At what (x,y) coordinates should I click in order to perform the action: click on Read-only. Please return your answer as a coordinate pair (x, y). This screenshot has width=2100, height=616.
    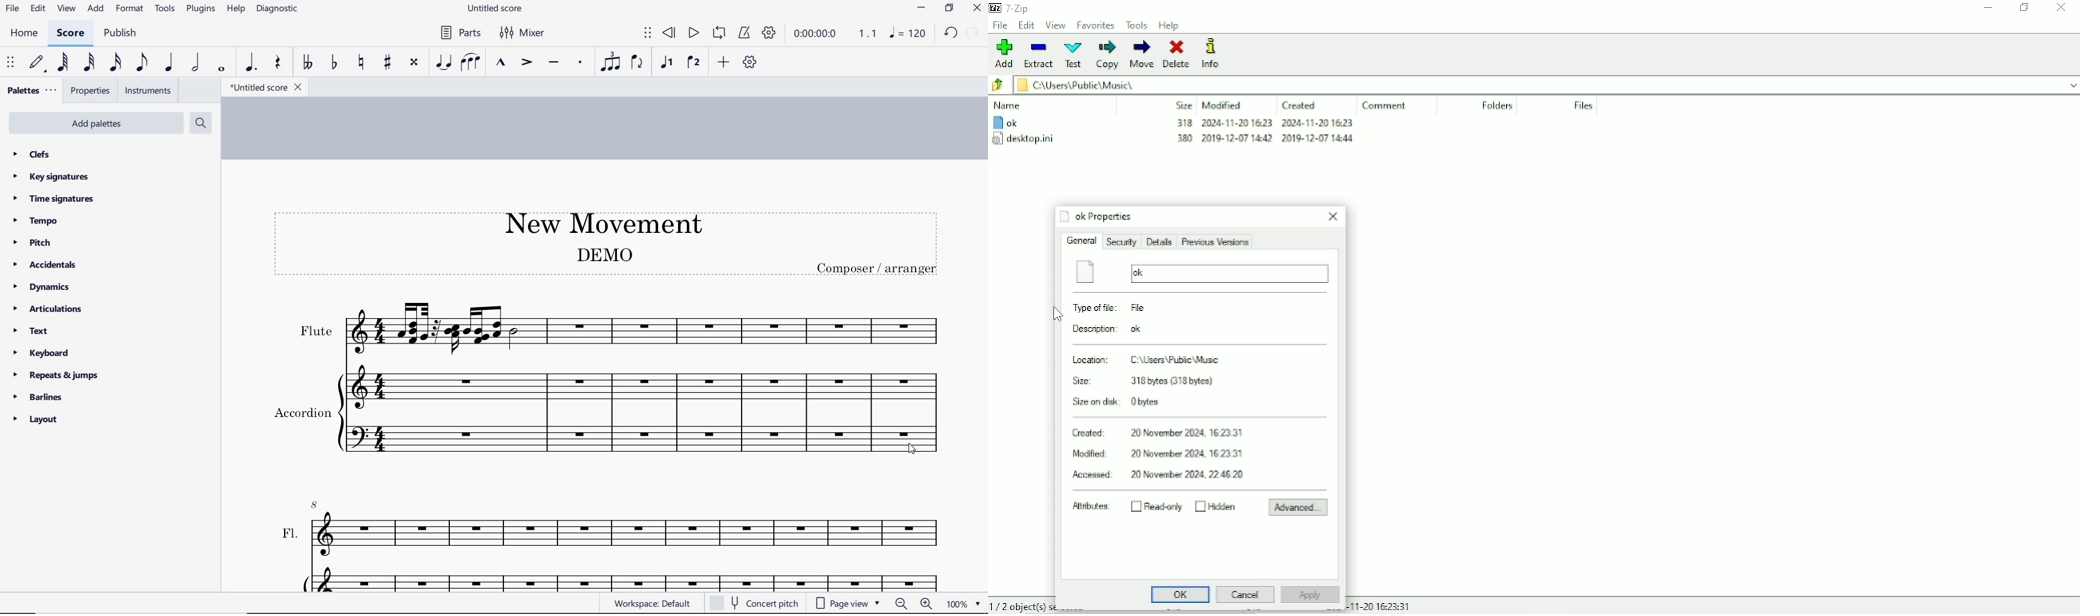
    Looking at the image, I should click on (1156, 508).